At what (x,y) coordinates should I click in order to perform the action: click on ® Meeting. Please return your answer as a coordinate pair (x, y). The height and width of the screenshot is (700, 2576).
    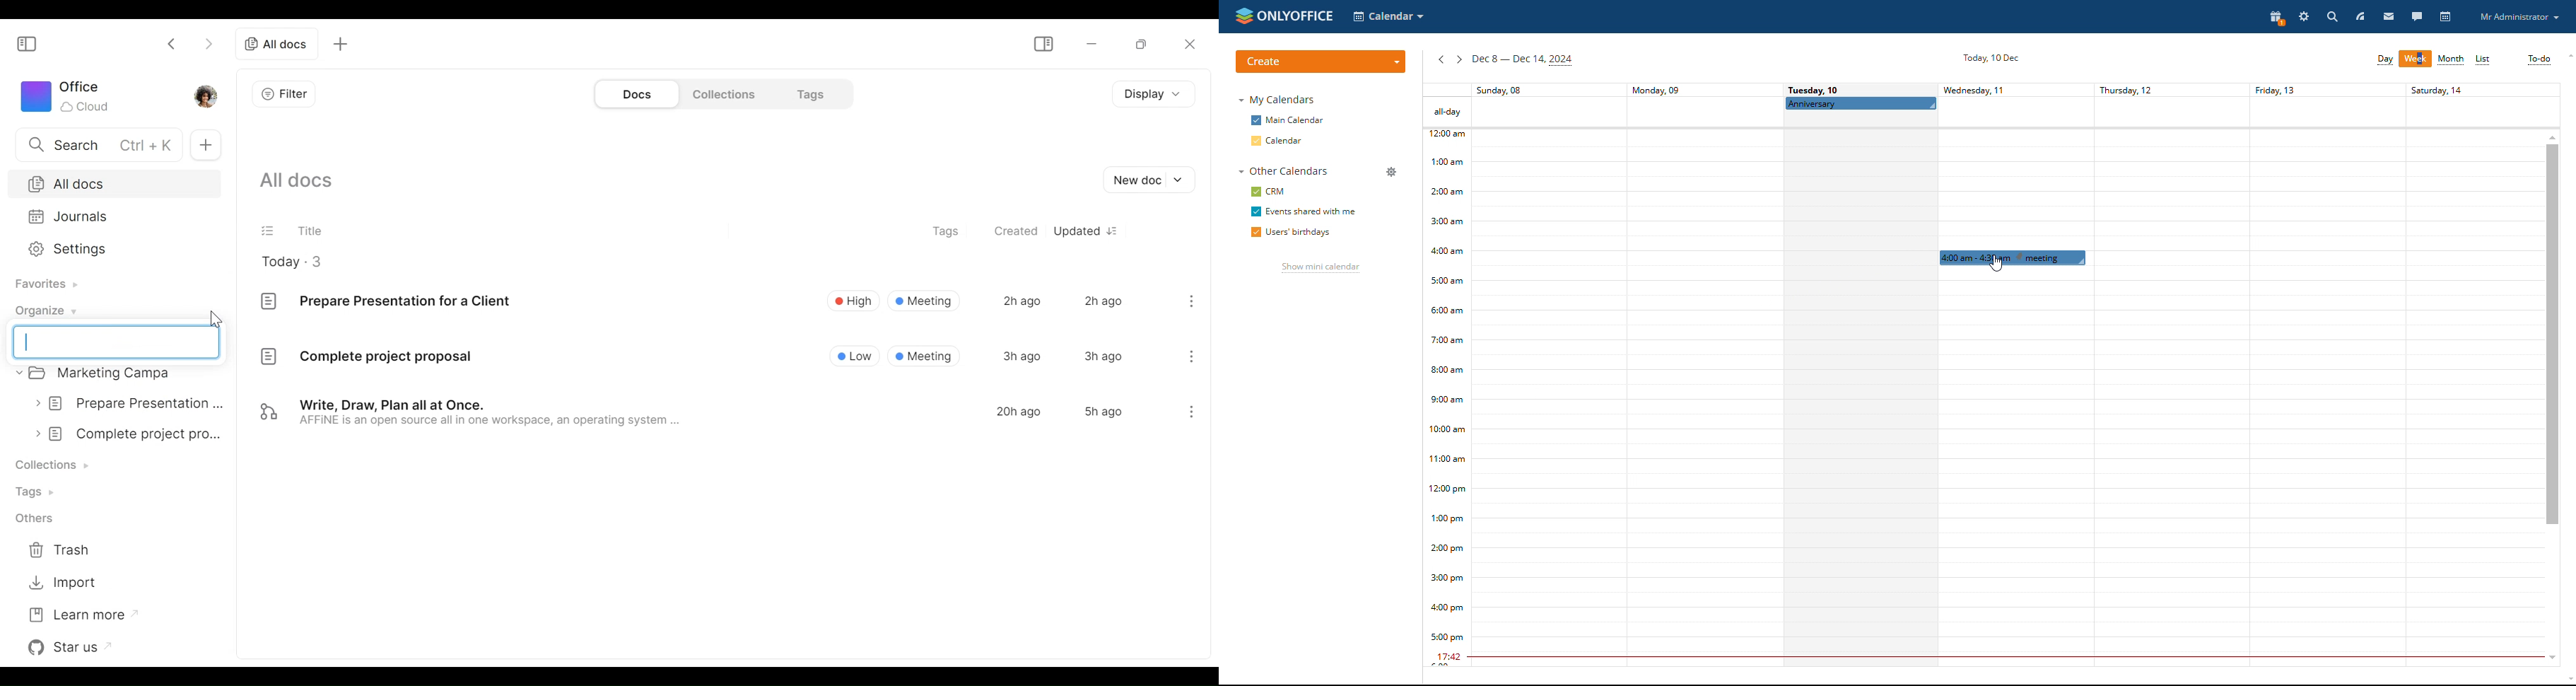
    Looking at the image, I should click on (925, 356).